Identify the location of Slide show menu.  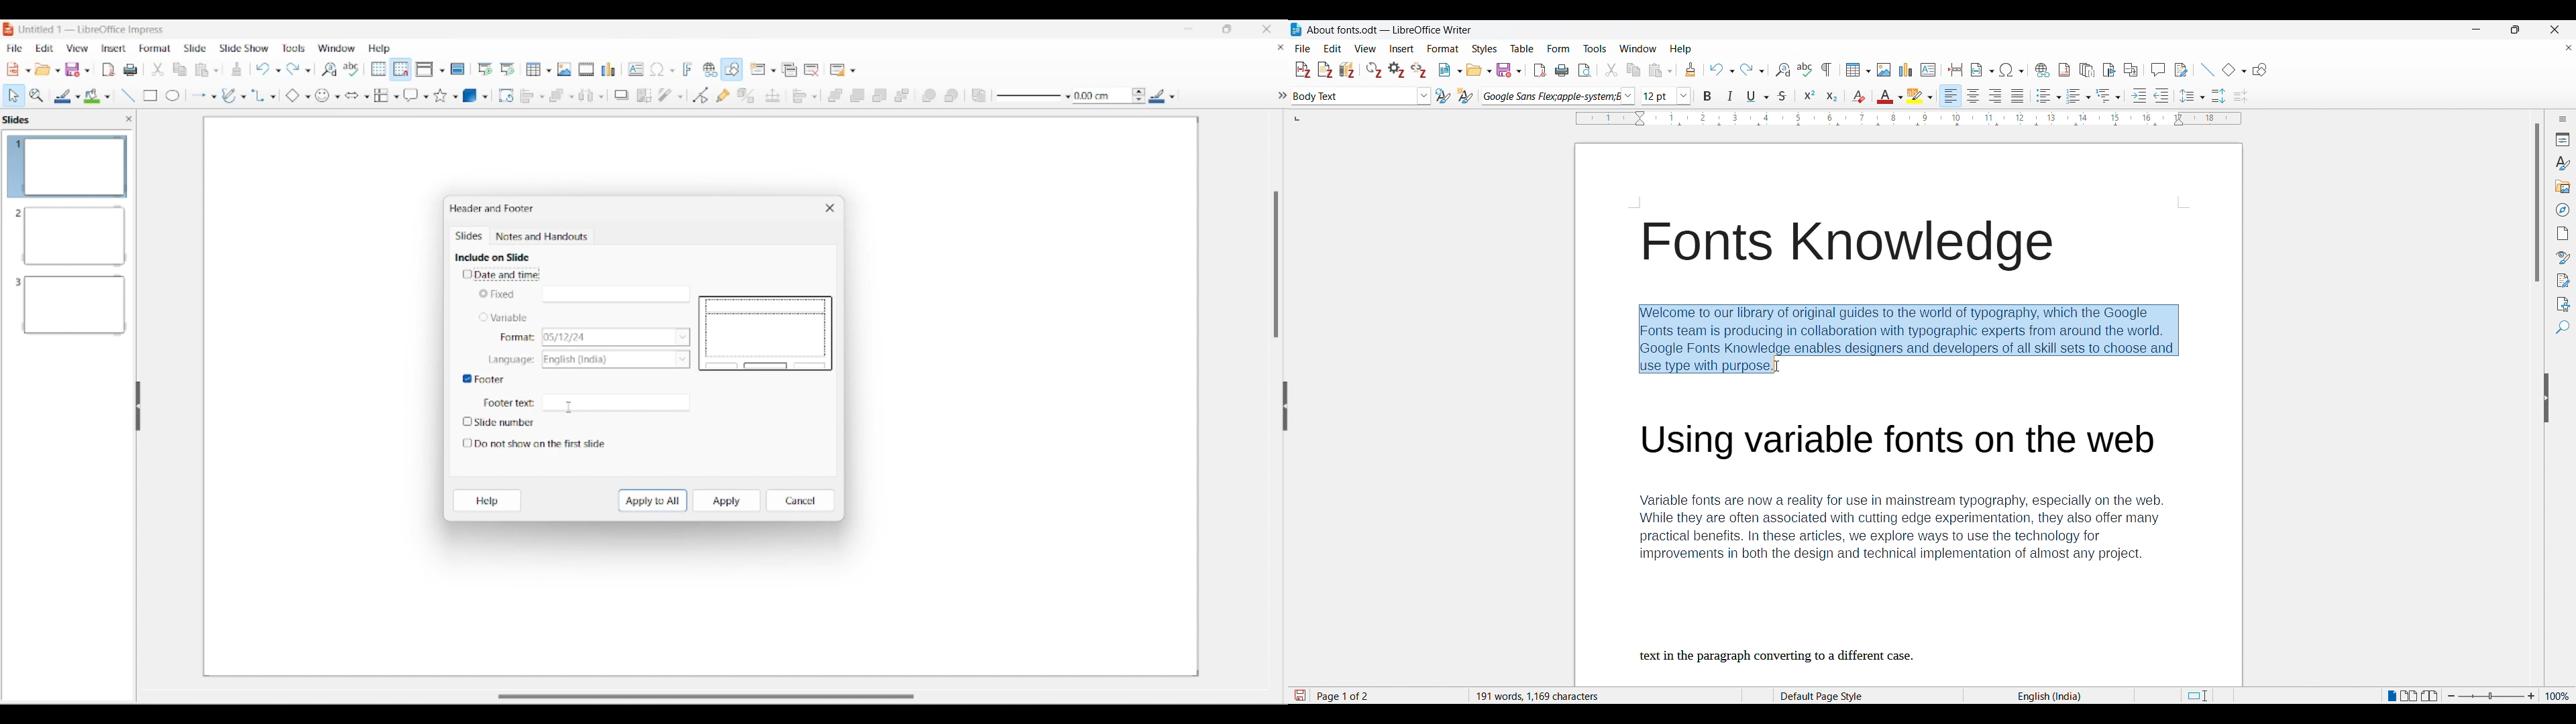
(244, 48).